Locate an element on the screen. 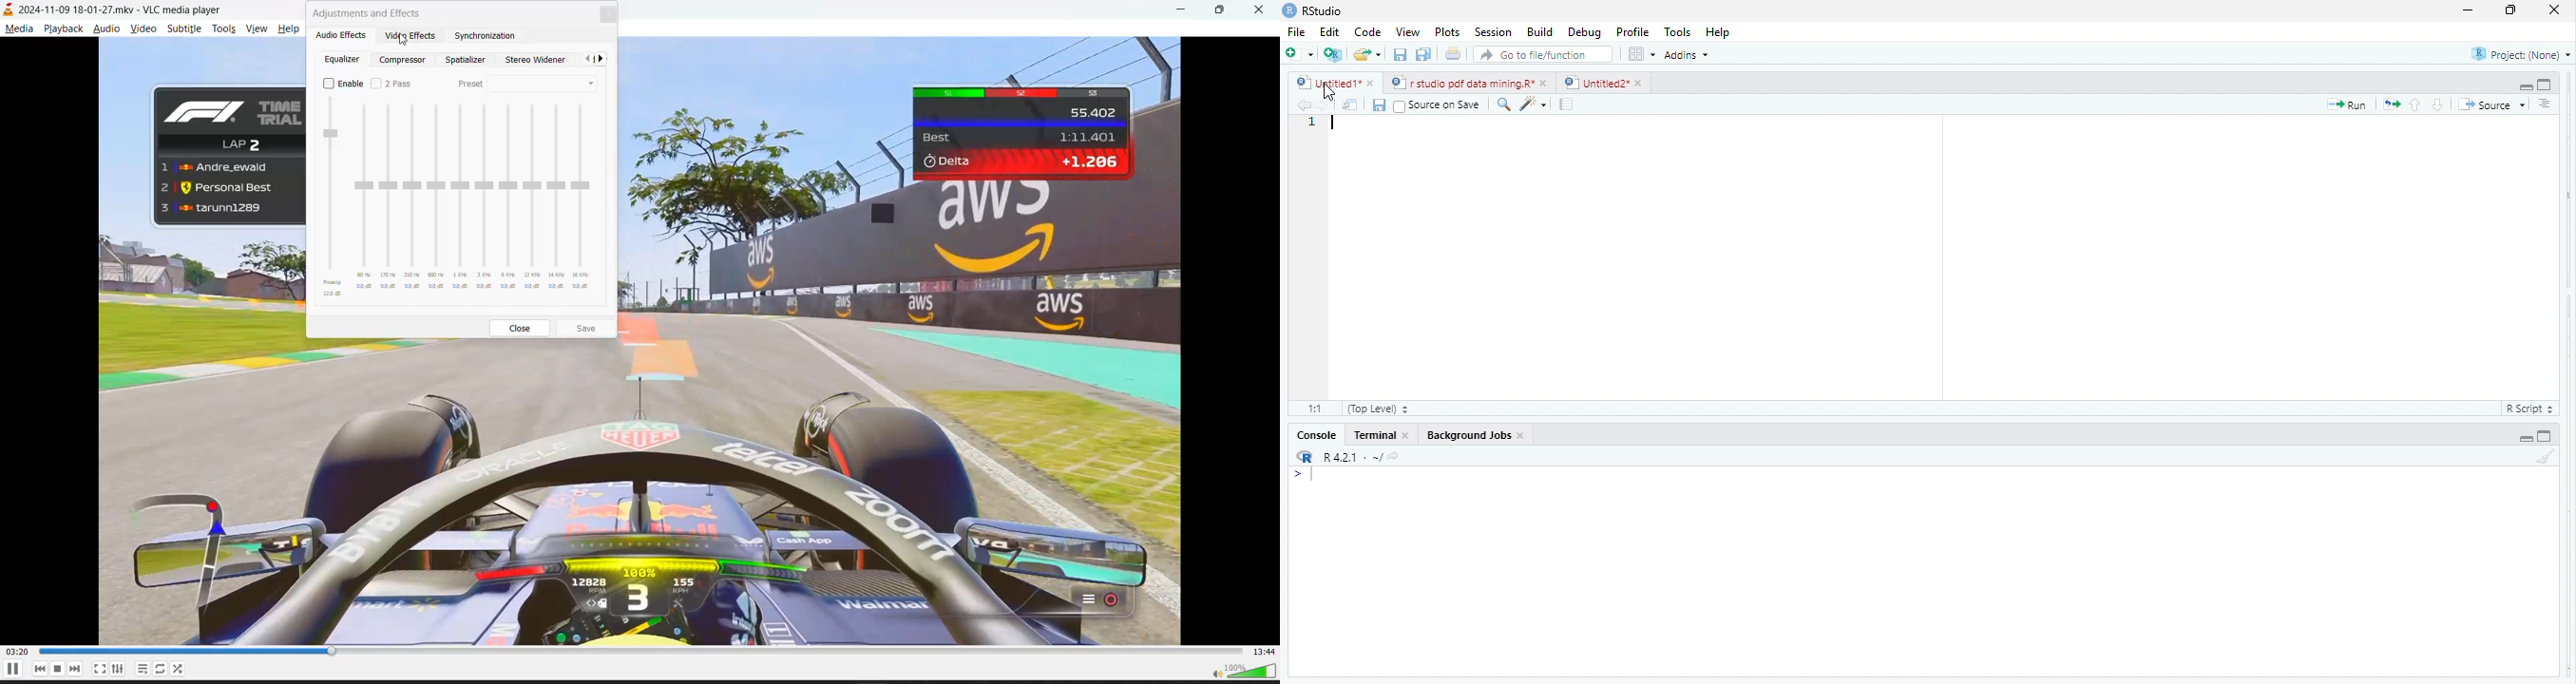 This screenshot has height=700, width=2576.  Untitied1" is located at coordinates (1325, 83).